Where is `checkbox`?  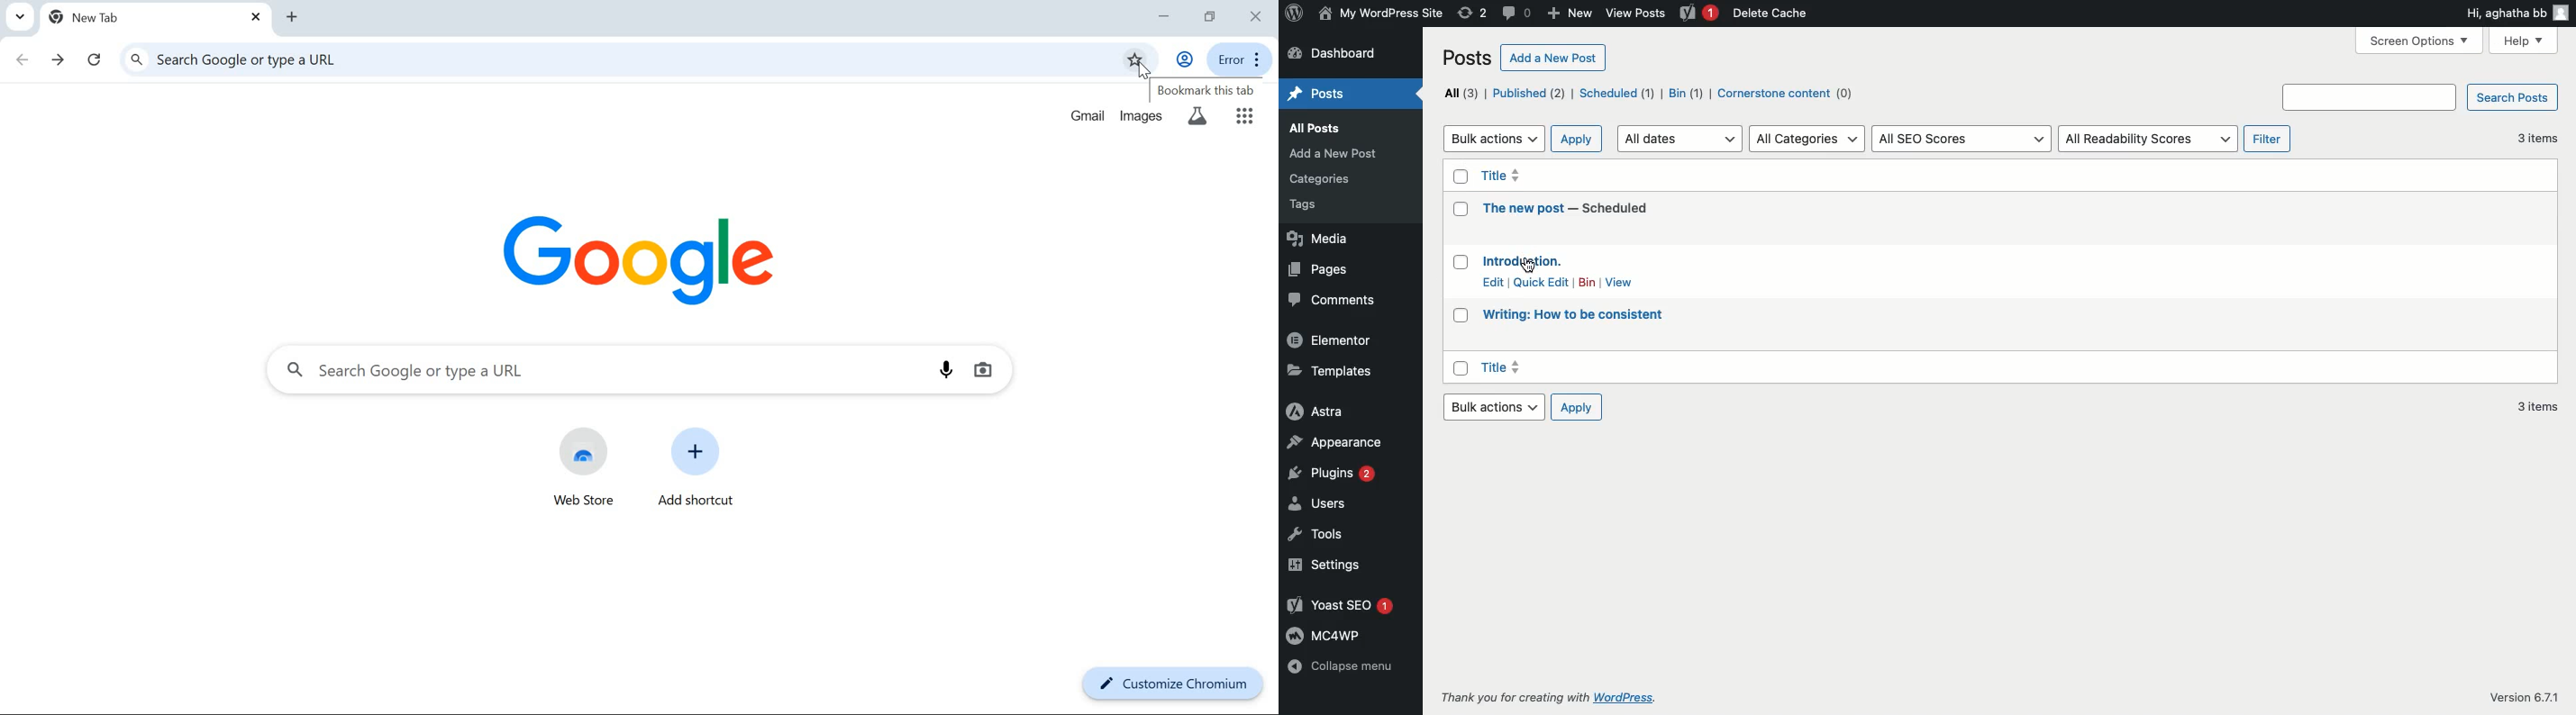 checkbox is located at coordinates (1461, 176).